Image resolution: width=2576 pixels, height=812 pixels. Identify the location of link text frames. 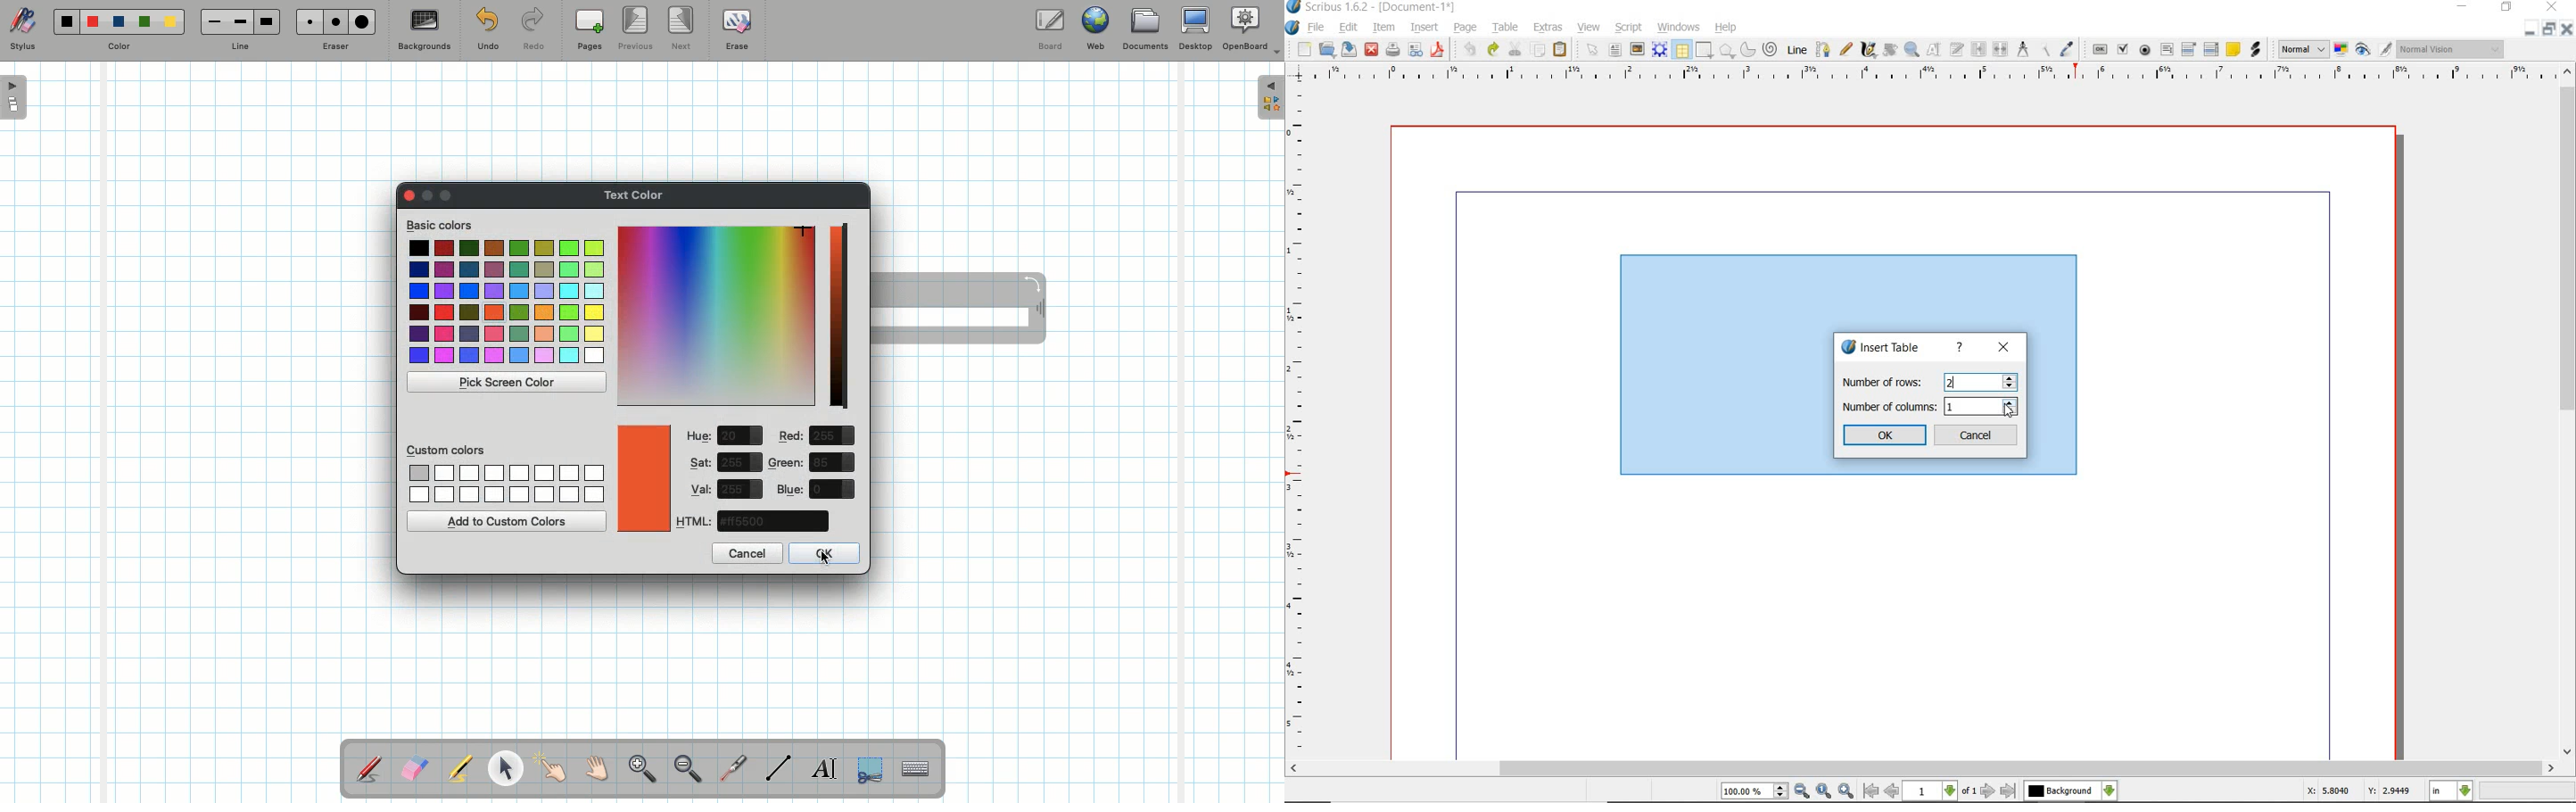
(1980, 49).